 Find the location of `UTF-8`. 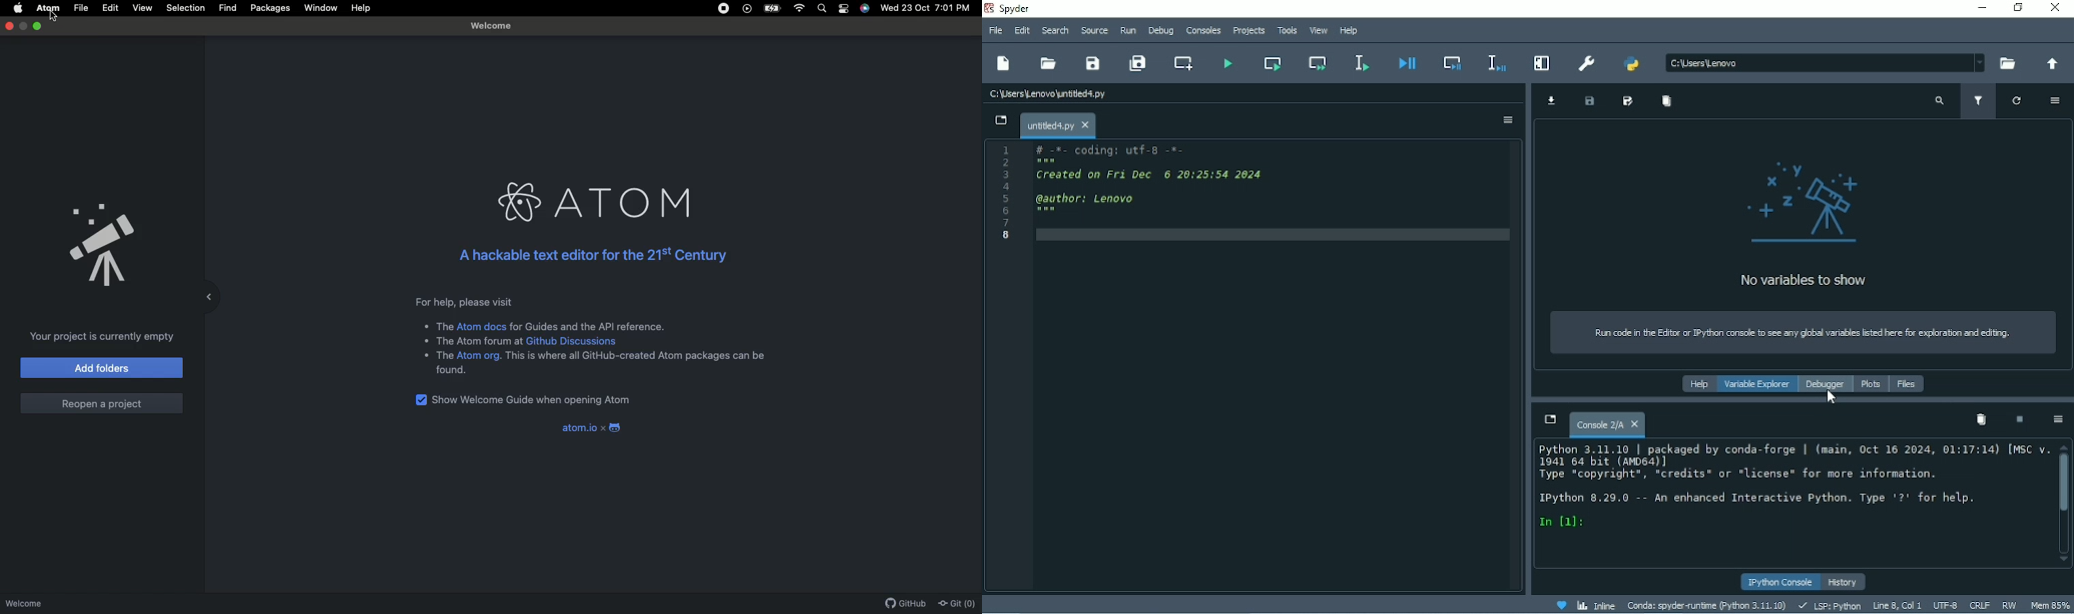

UTF-8 is located at coordinates (1944, 605).